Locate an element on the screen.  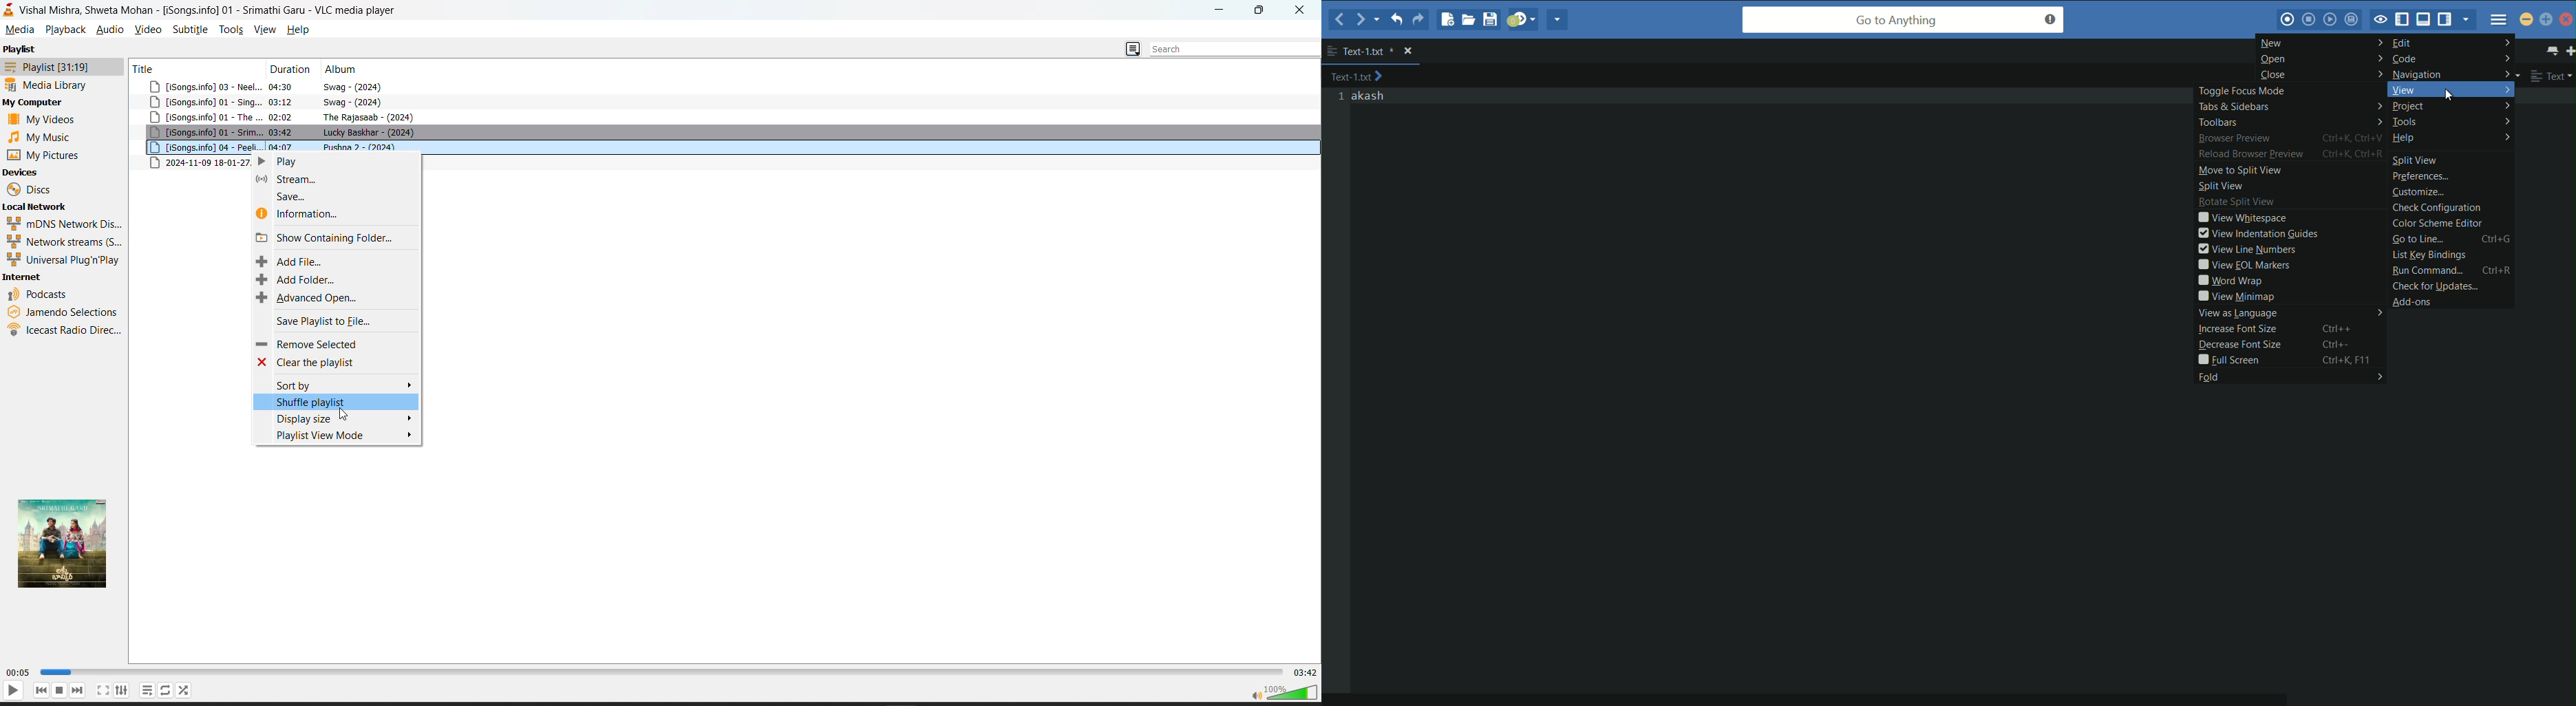
share current file is located at coordinates (1557, 20).